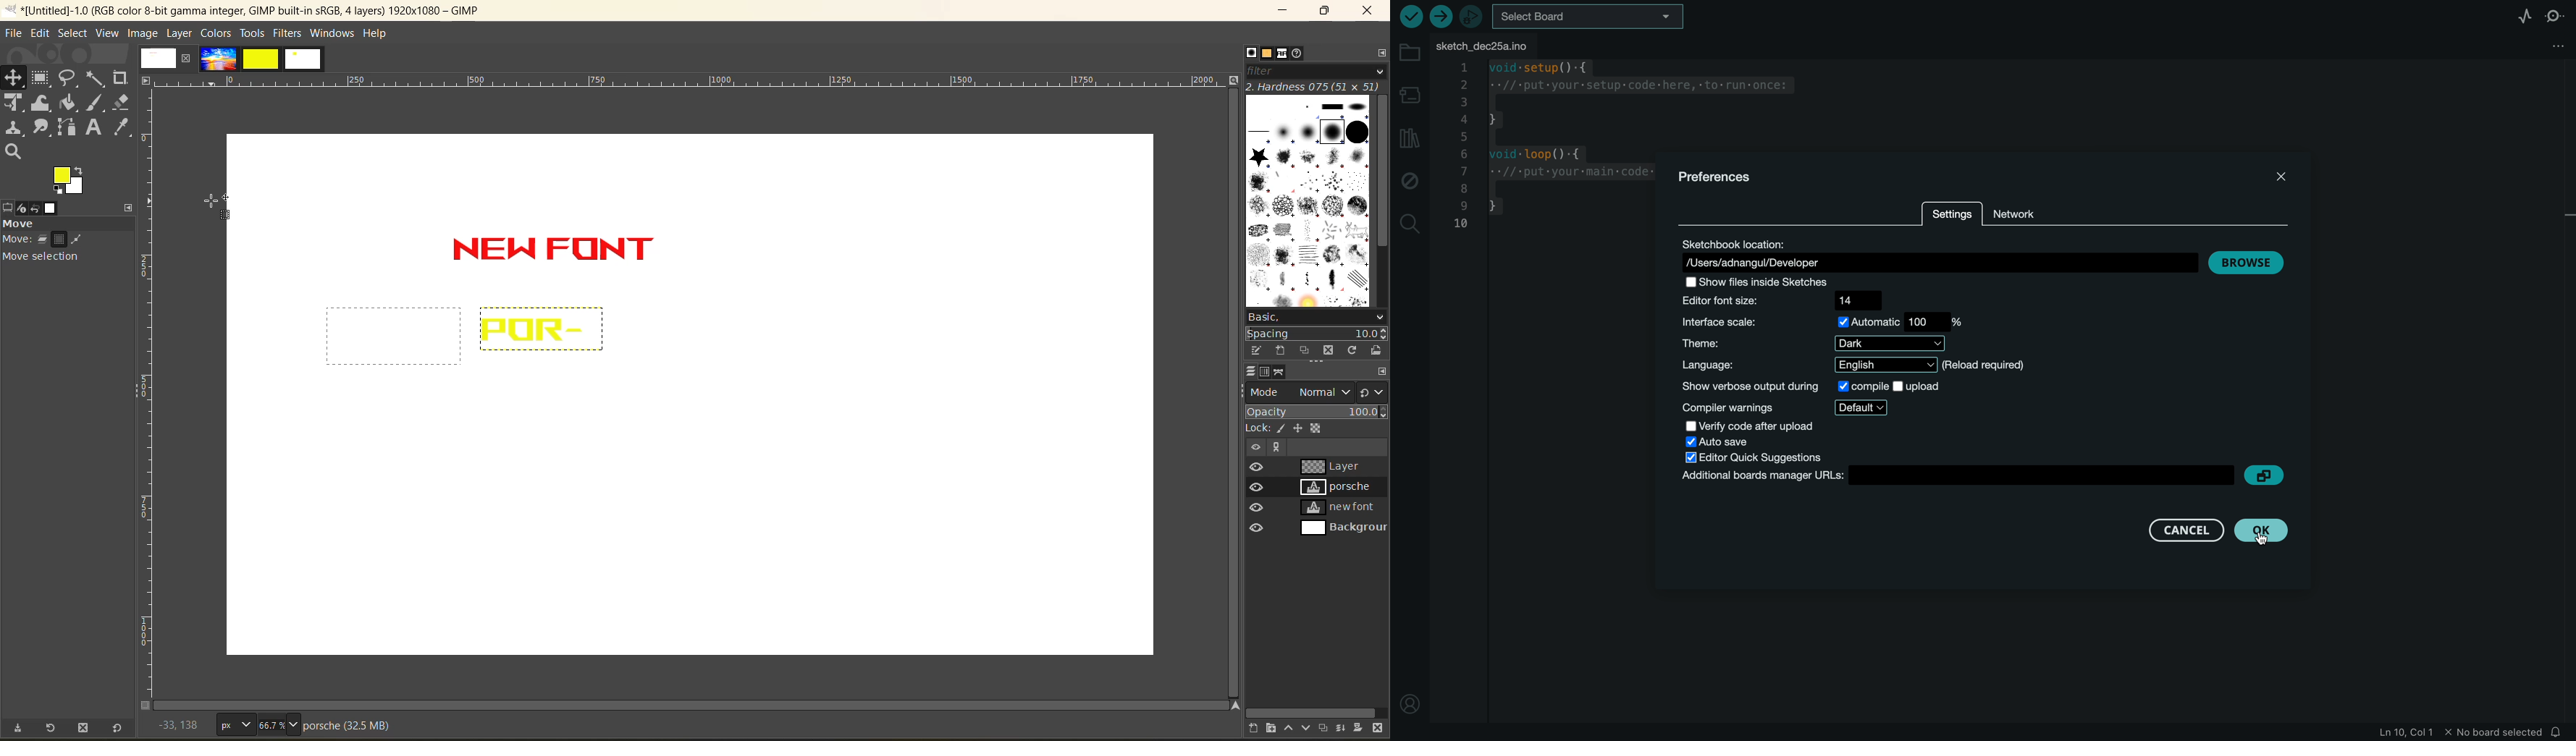  Describe the element at coordinates (69, 79) in the screenshot. I see `free select tool` at that location.